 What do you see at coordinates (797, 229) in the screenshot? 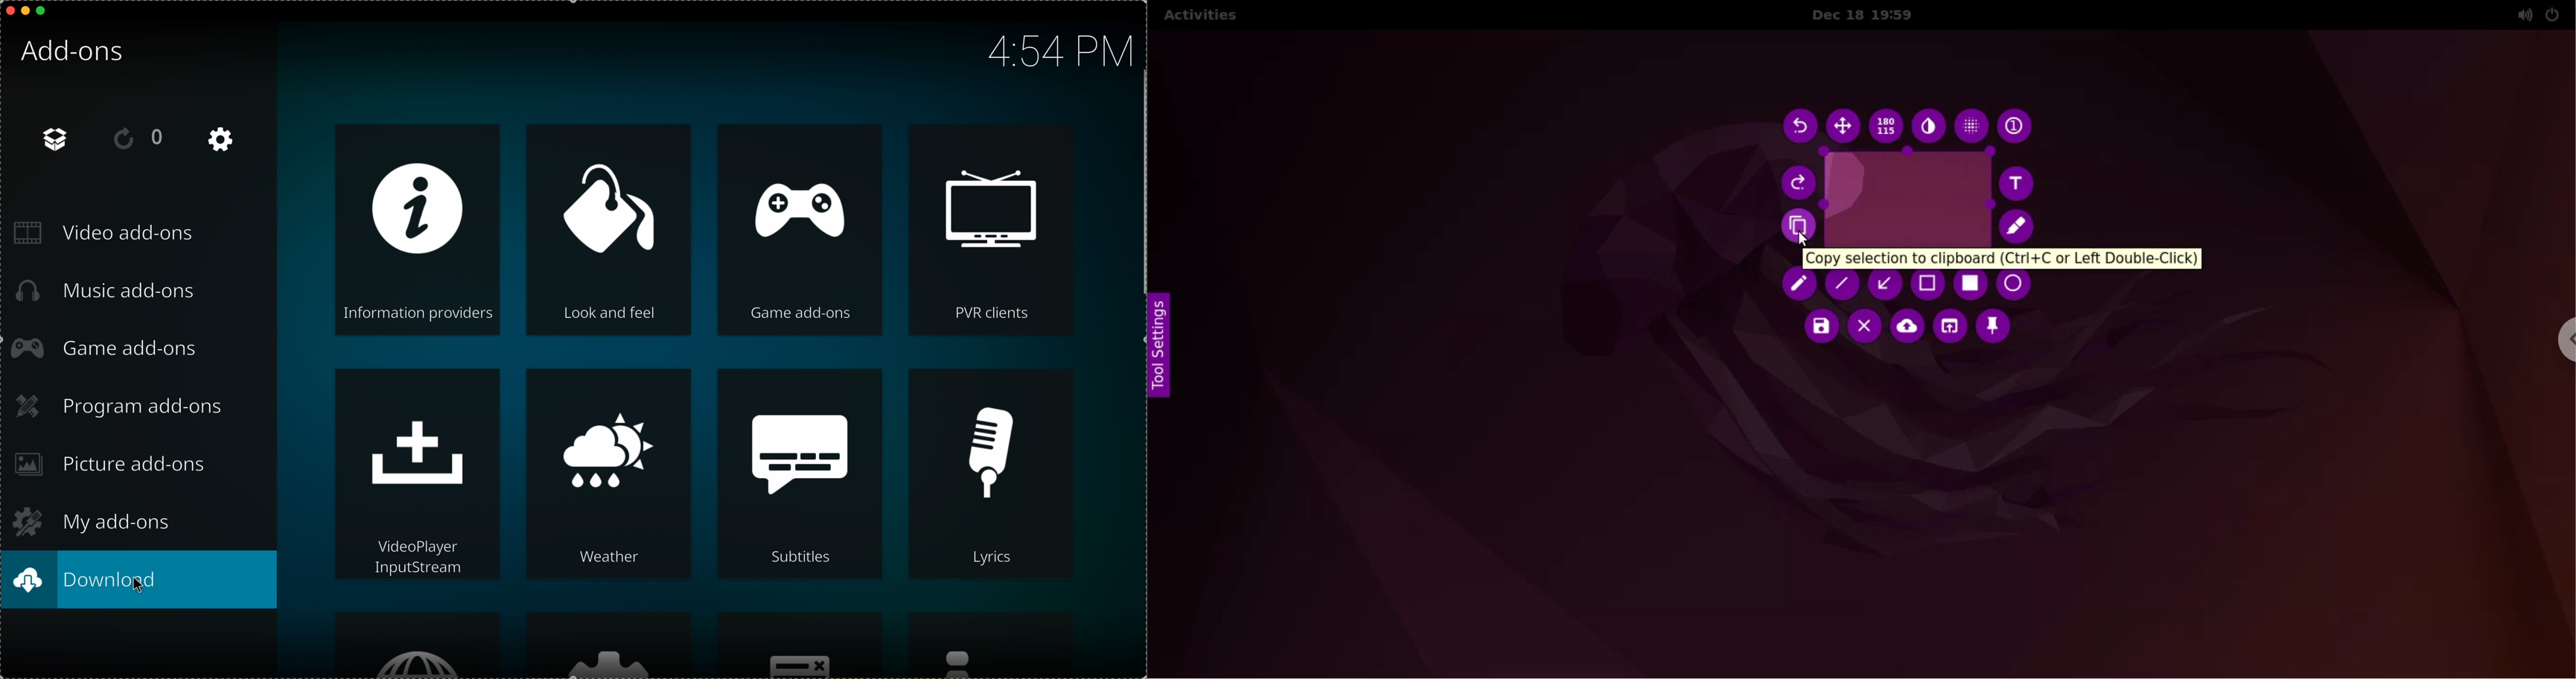
I see `game add-ons` at bounding box center [797, 229].